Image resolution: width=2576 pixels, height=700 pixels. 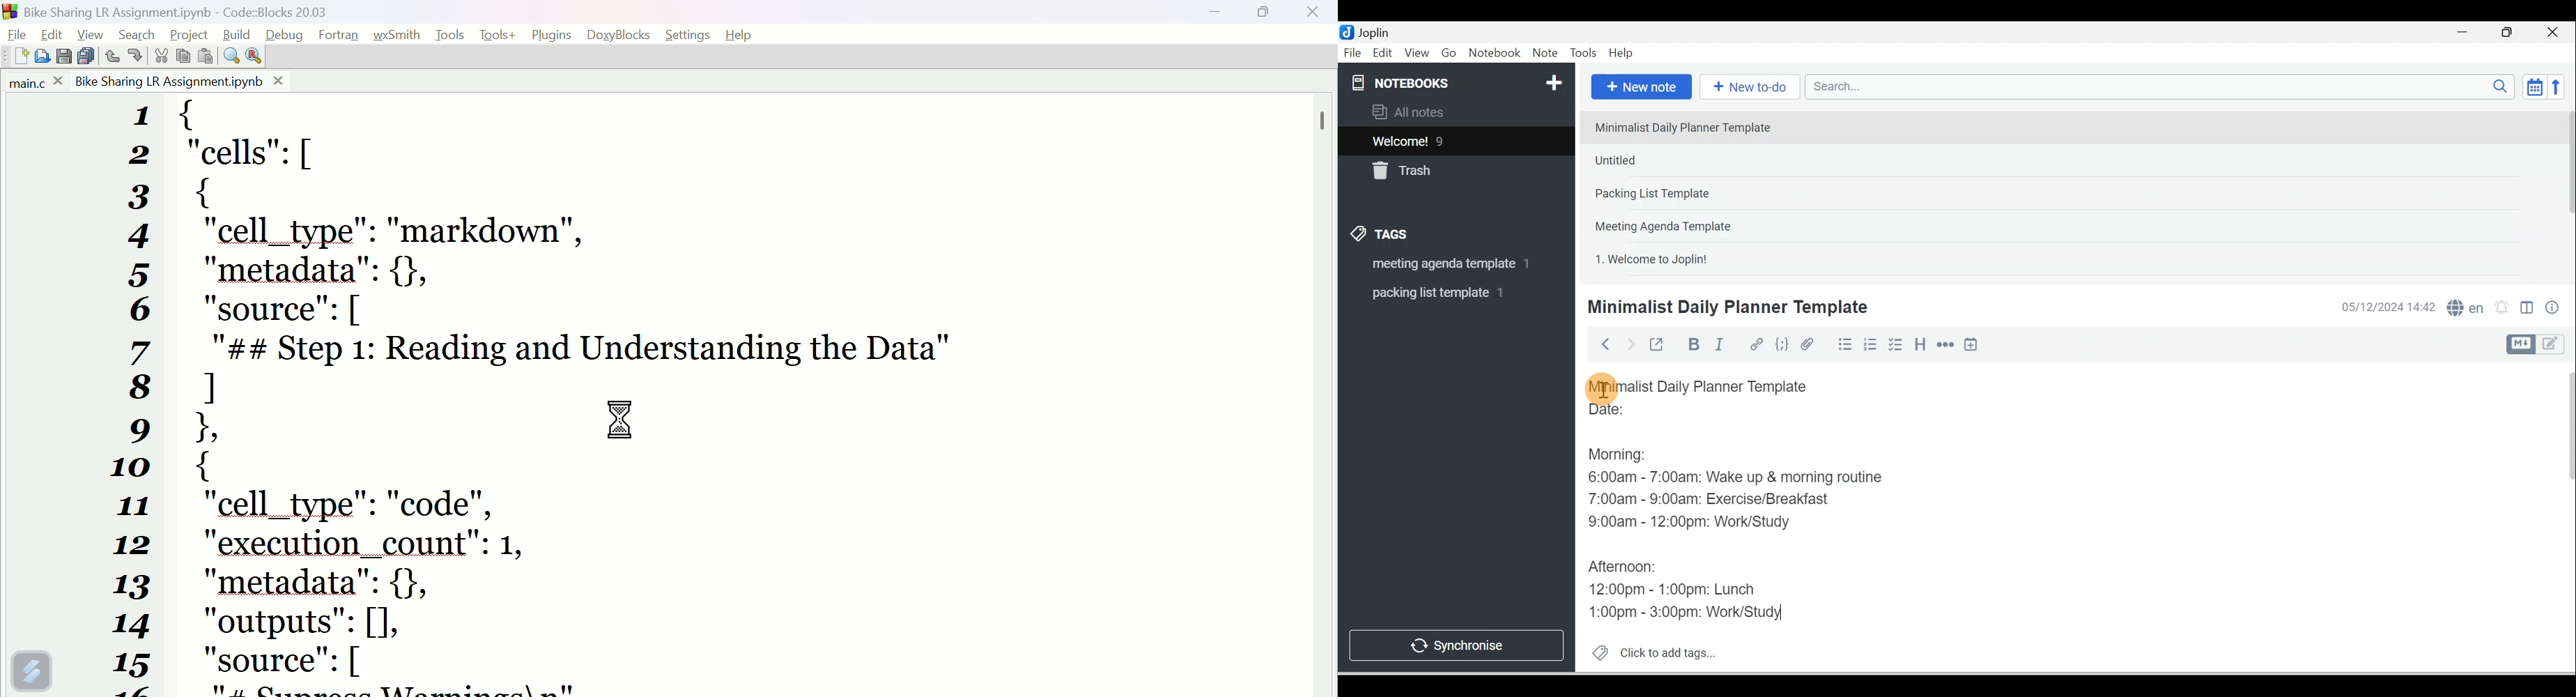 What do you see at coordinates (2386, 307) in the screenshot?
I see `Date & time` at bounding box center [2386, 307].